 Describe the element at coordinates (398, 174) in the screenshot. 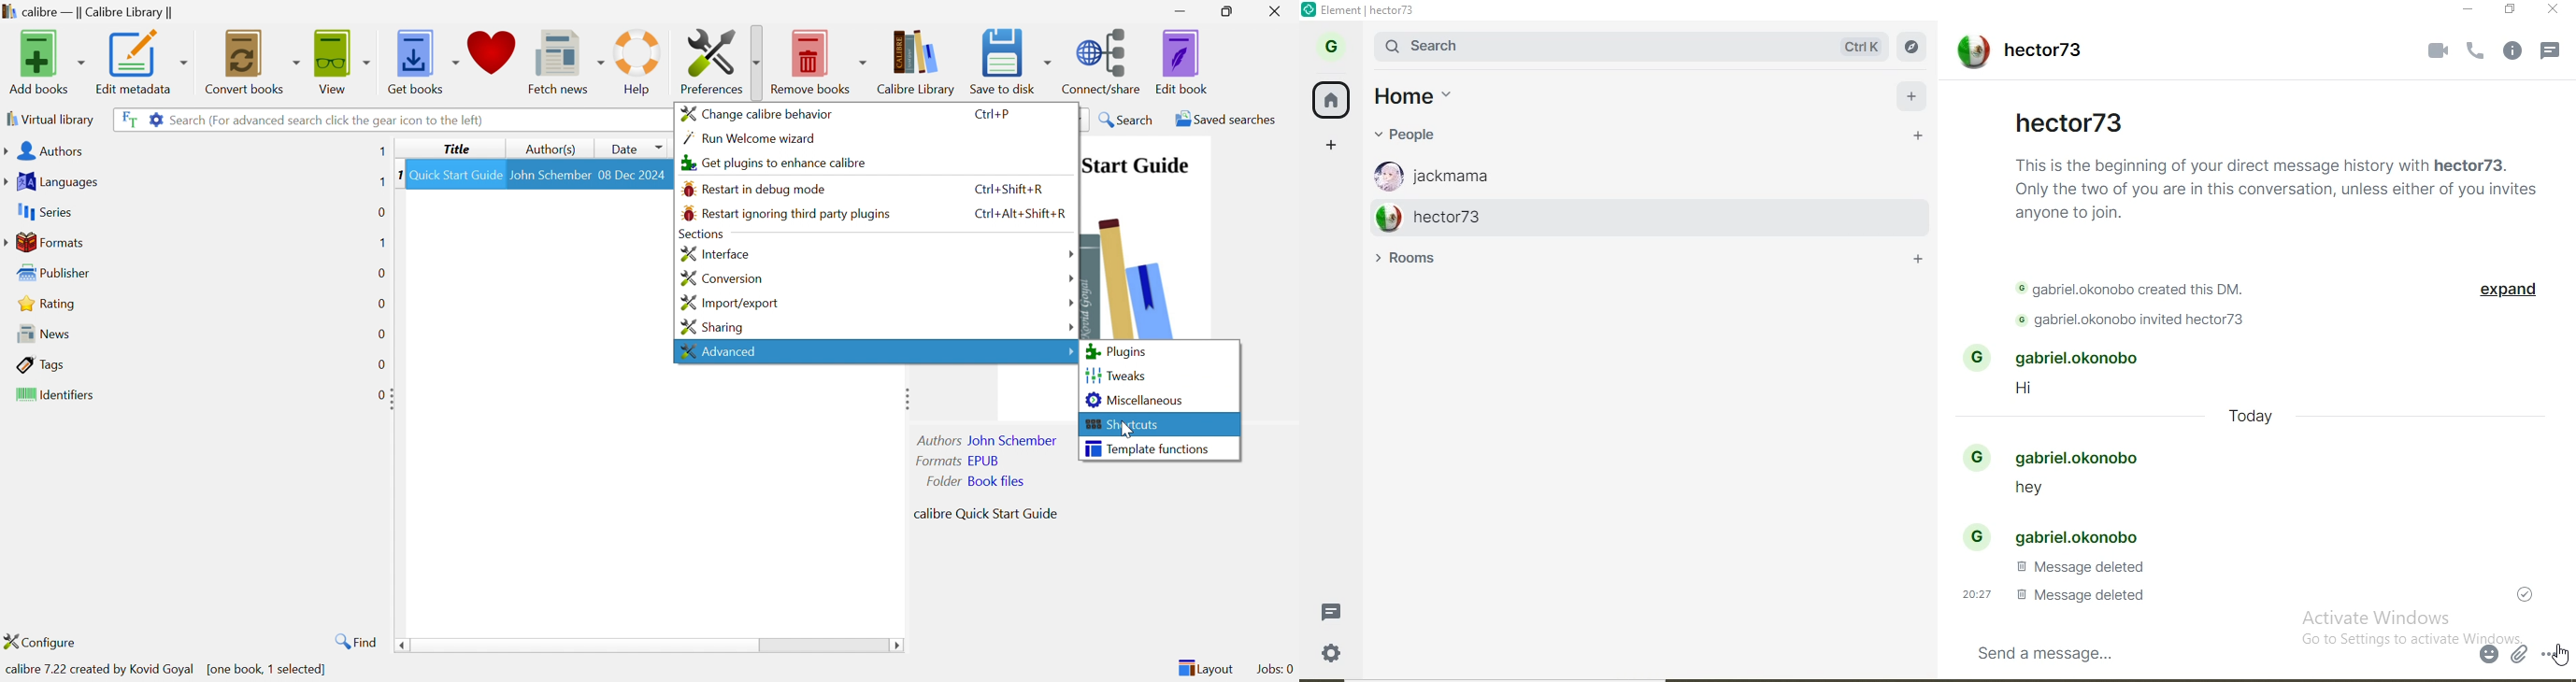

I see `1` at that location.